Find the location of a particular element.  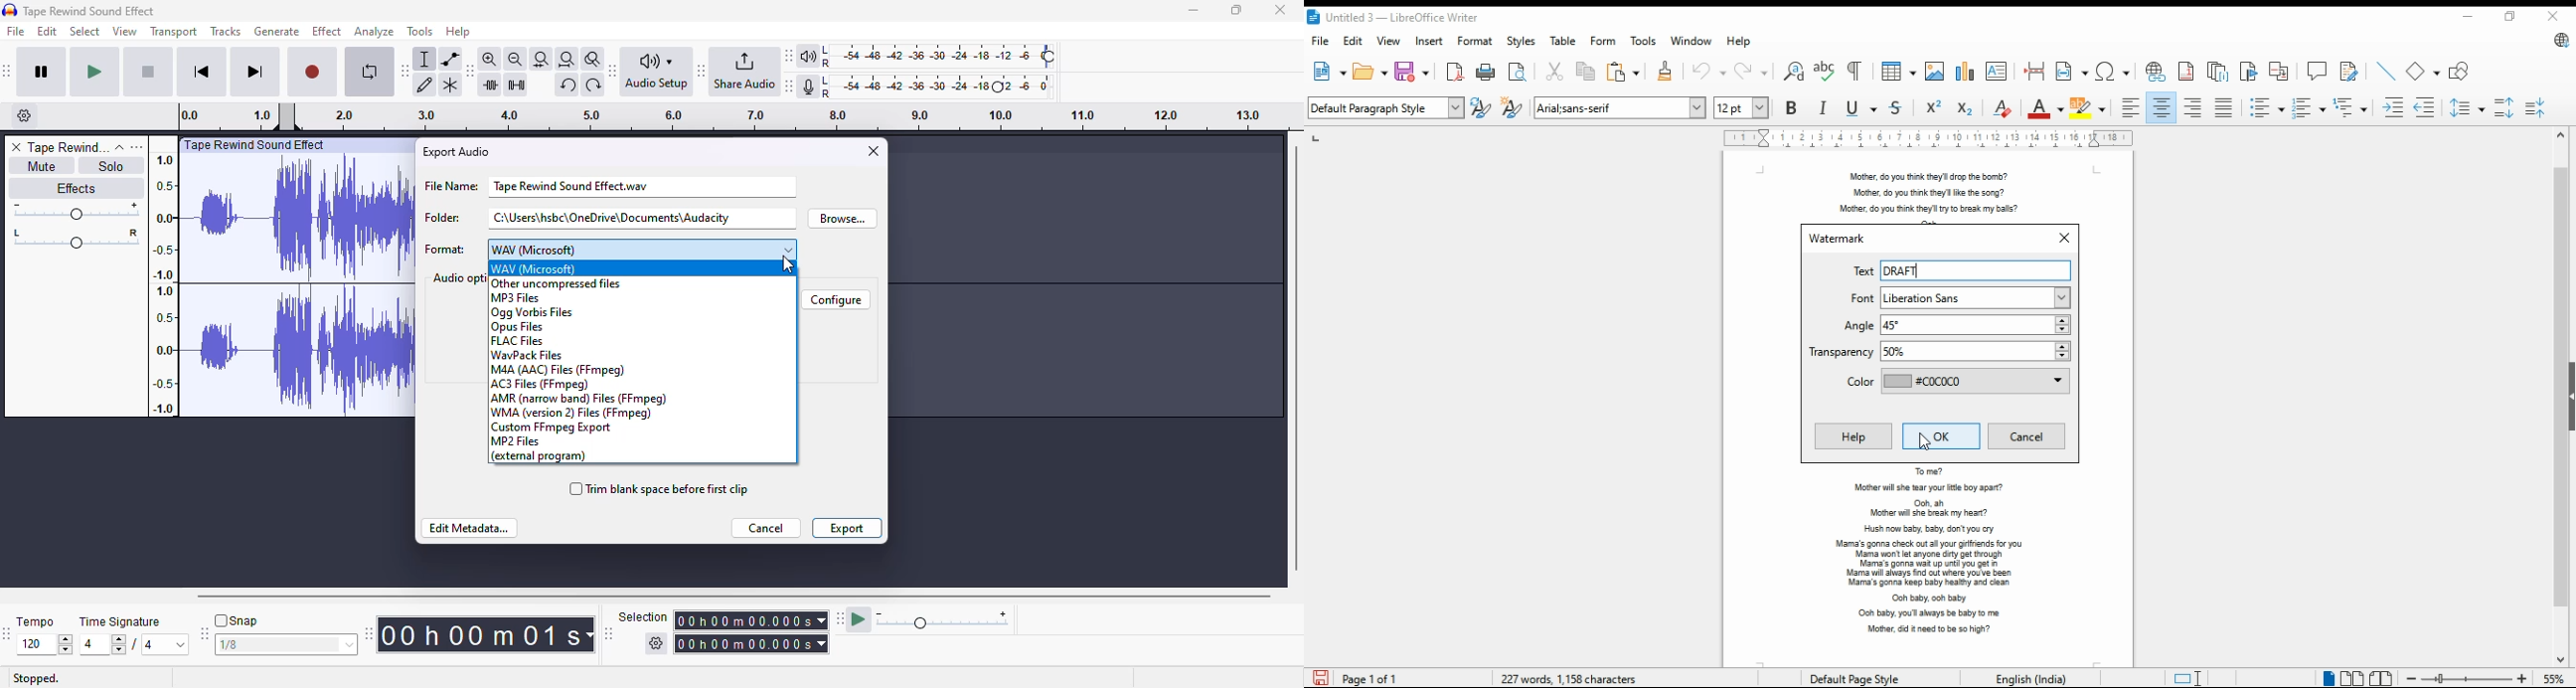

export is located at coordinates (847, 527).